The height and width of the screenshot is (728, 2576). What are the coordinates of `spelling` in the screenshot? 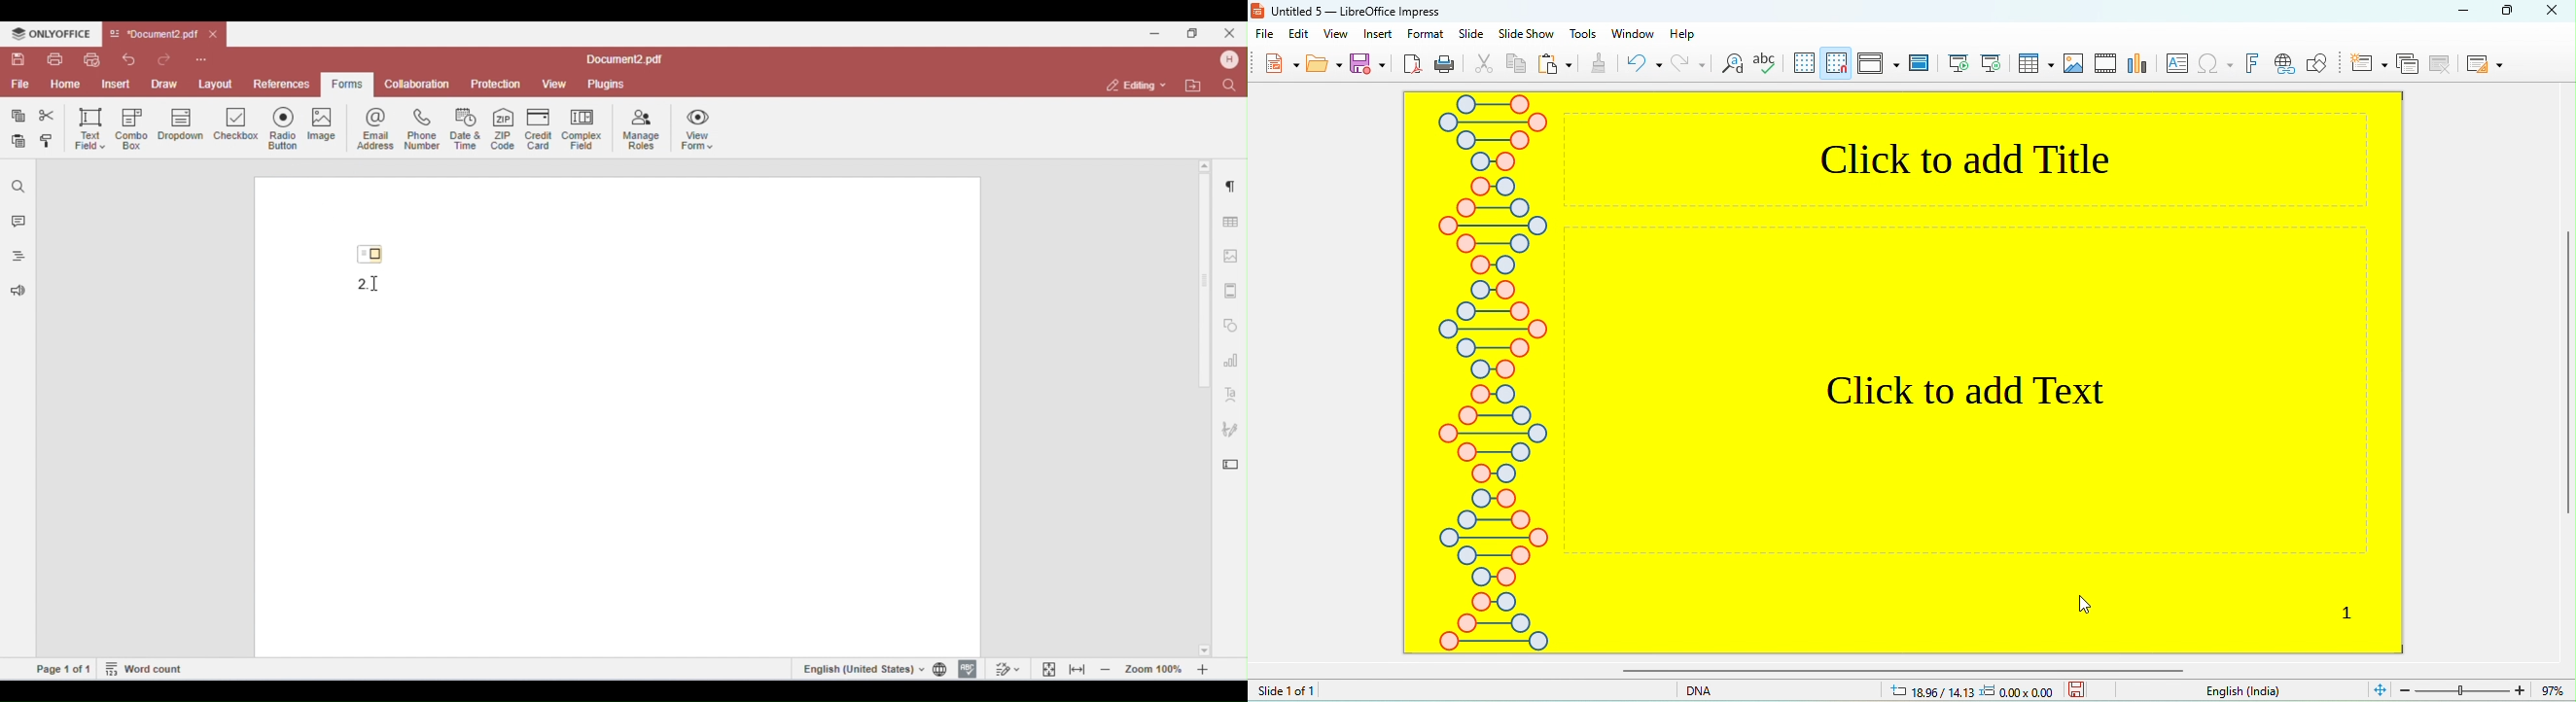 It's located at (1768, 65).